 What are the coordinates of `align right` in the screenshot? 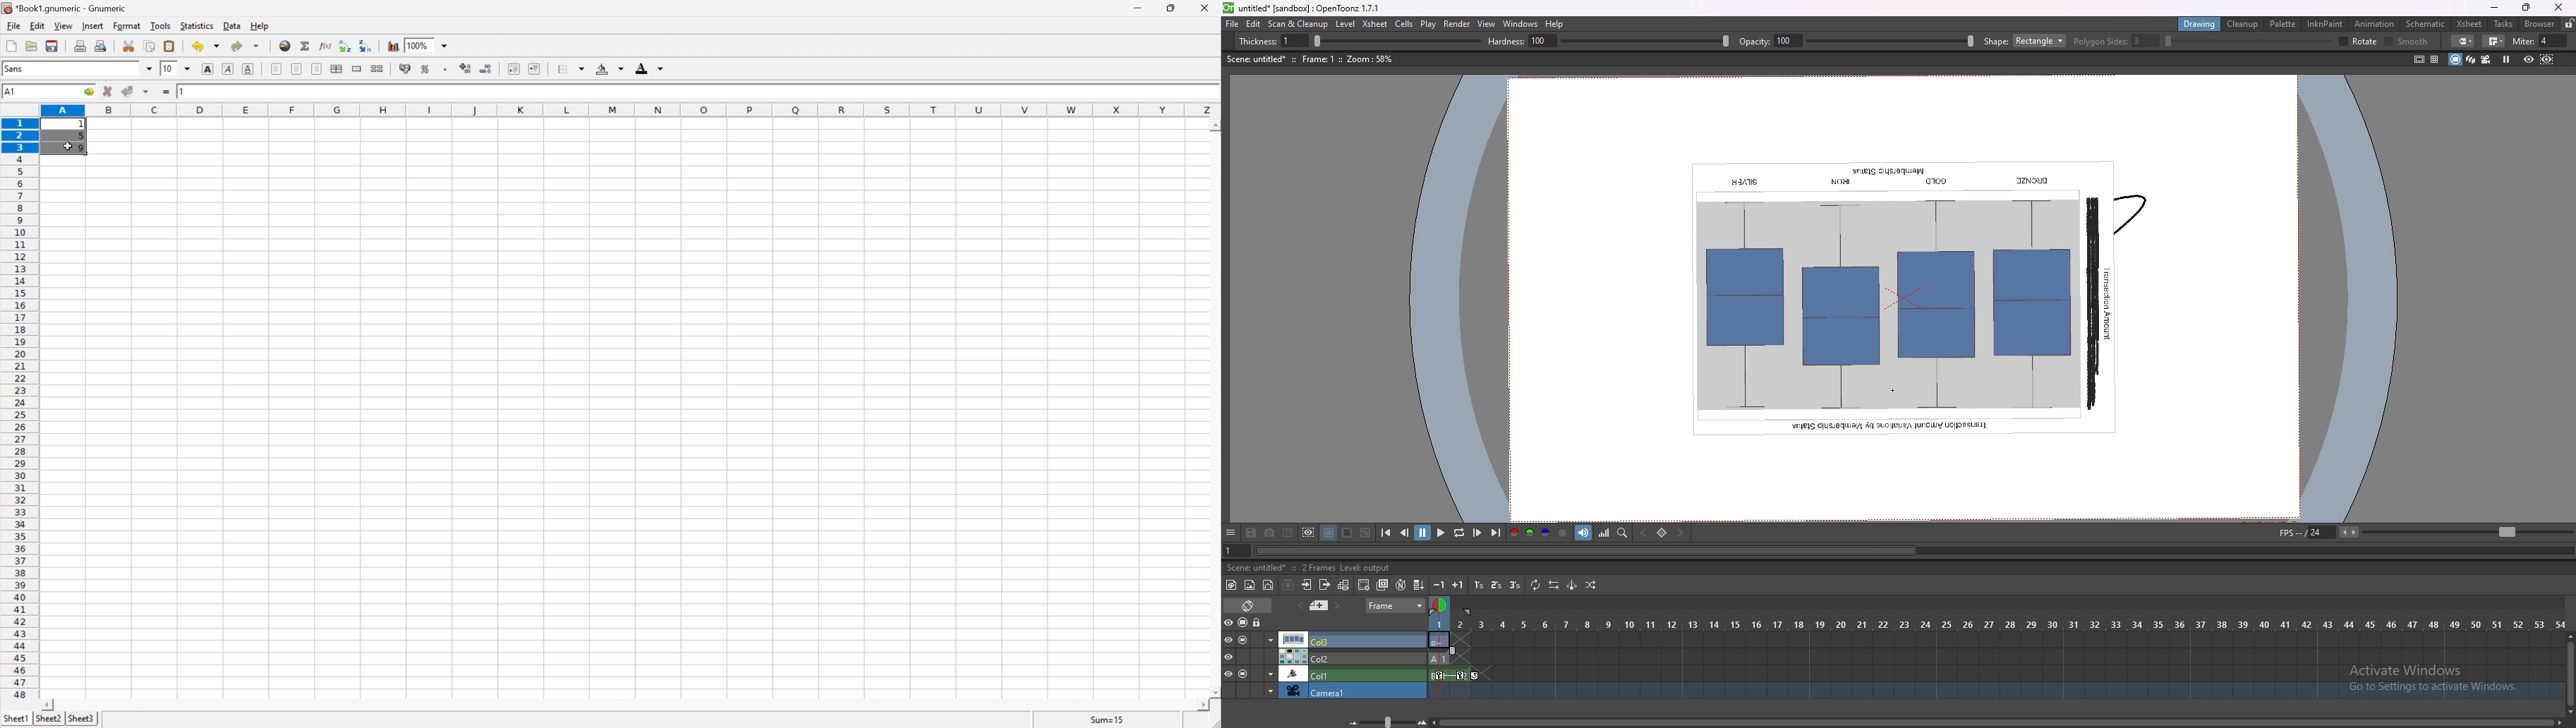 It's located at (318, 68).